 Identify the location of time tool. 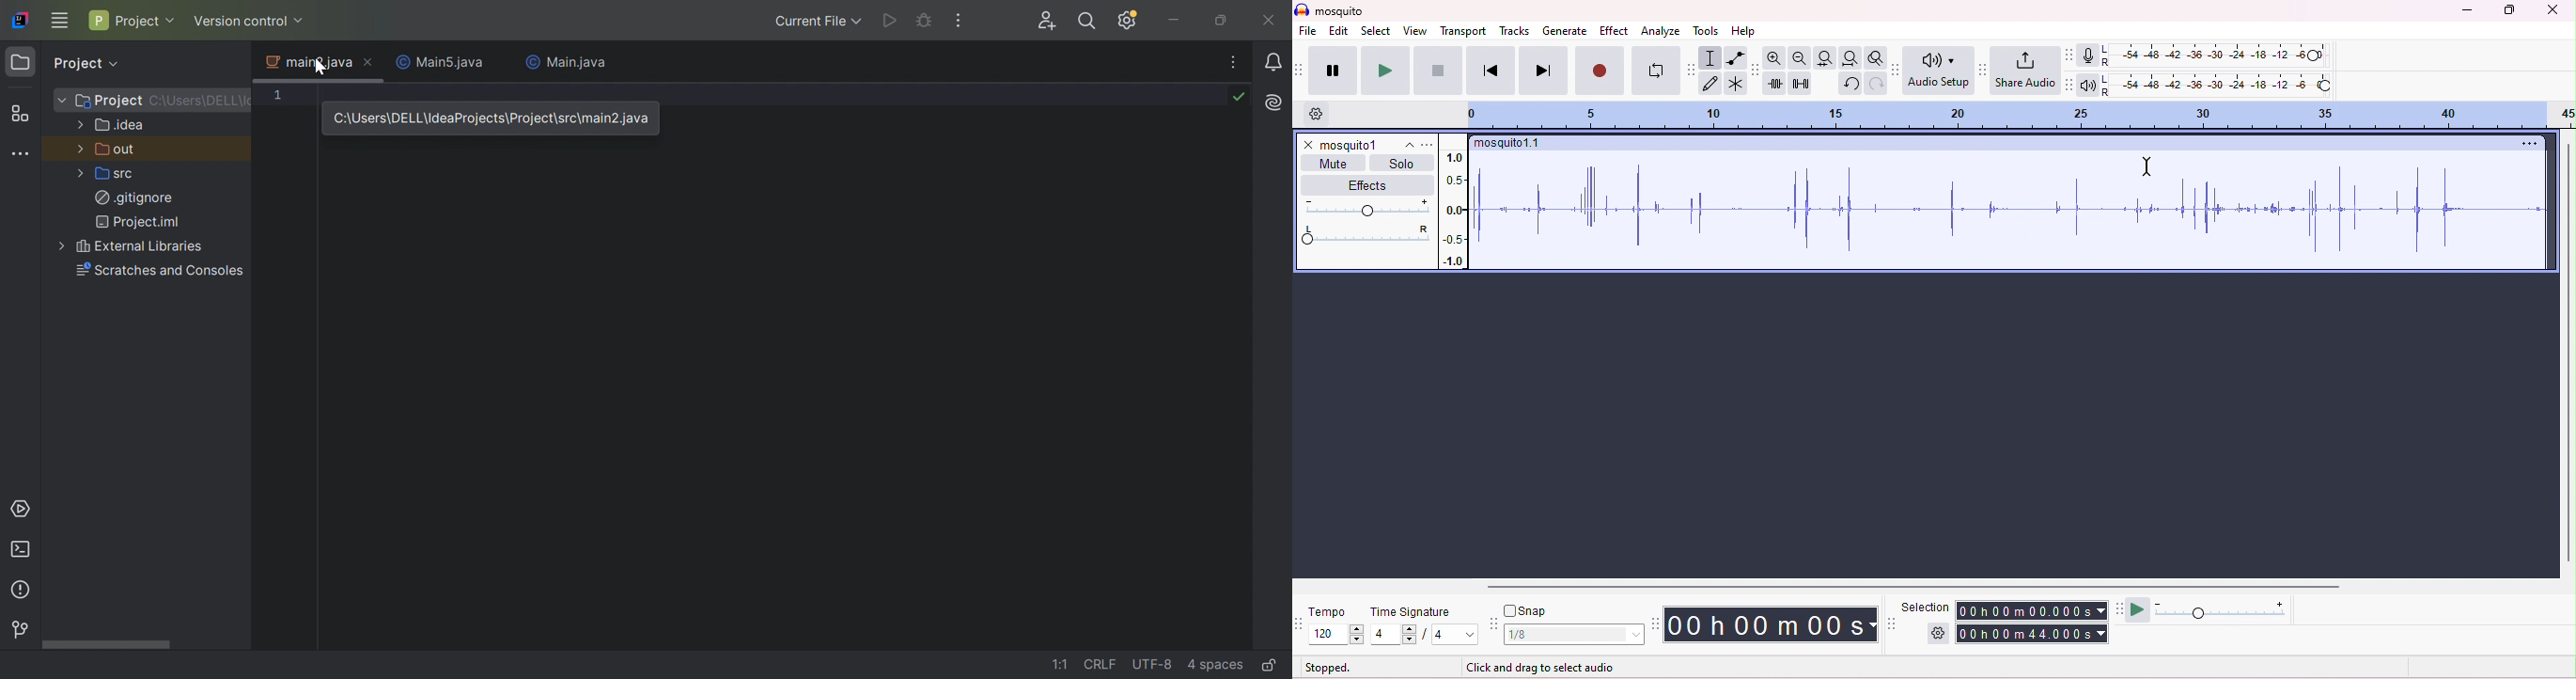
(1657, 624).